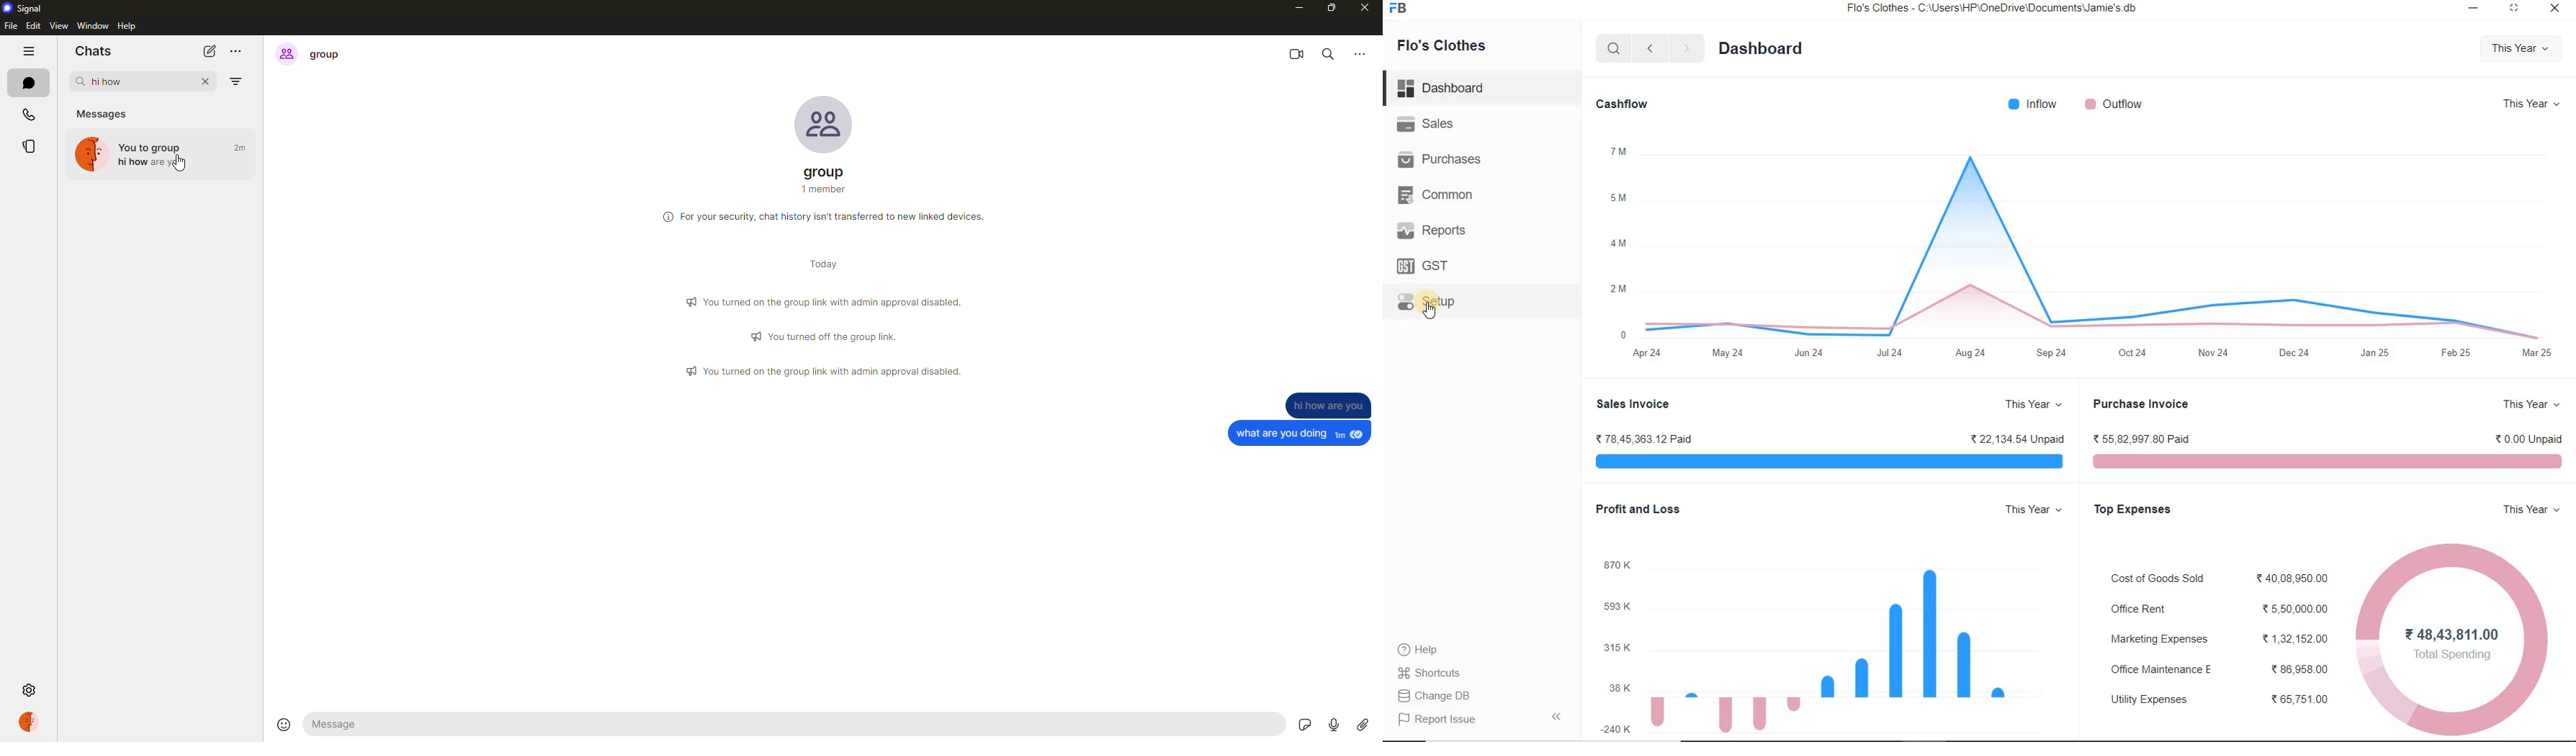 The image size is (2576, 756). I want to click on 2 M, so click(1620, 288).